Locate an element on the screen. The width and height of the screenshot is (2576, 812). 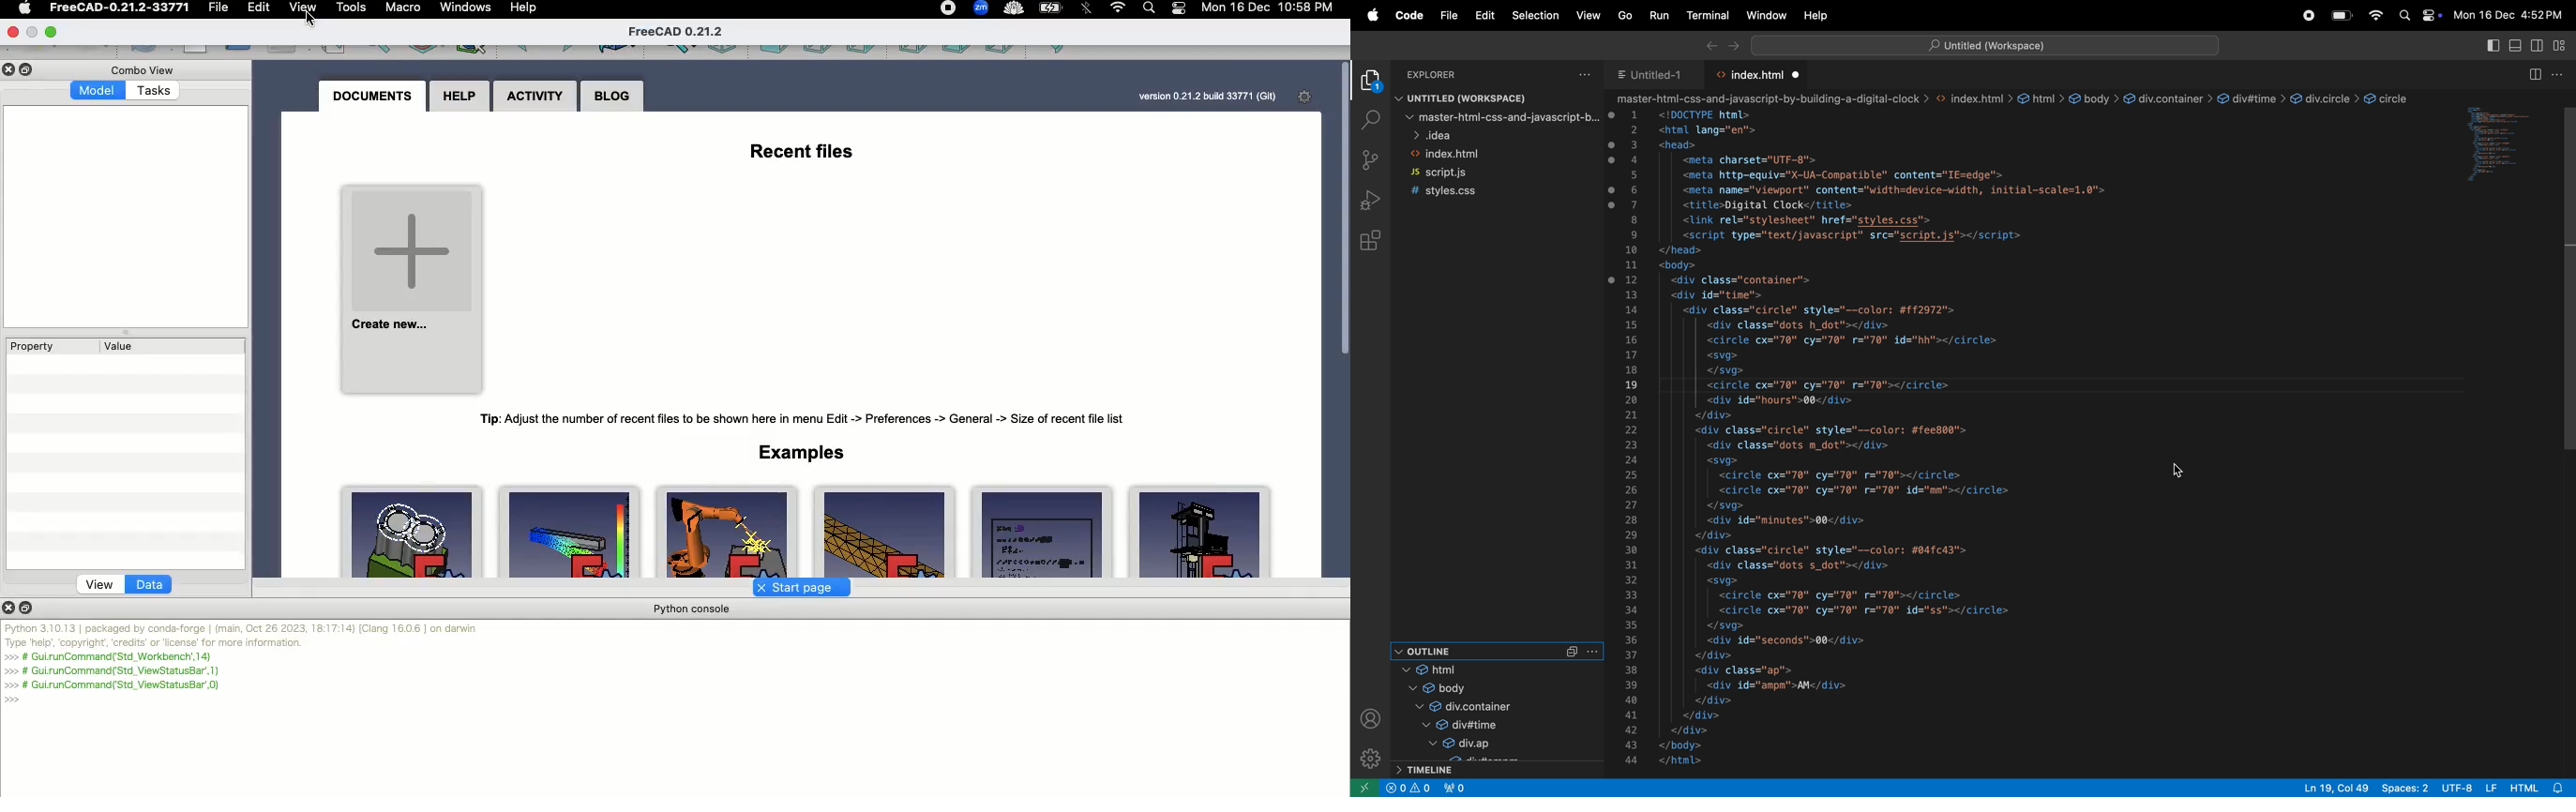
Help is located at coordinates (457, 97).